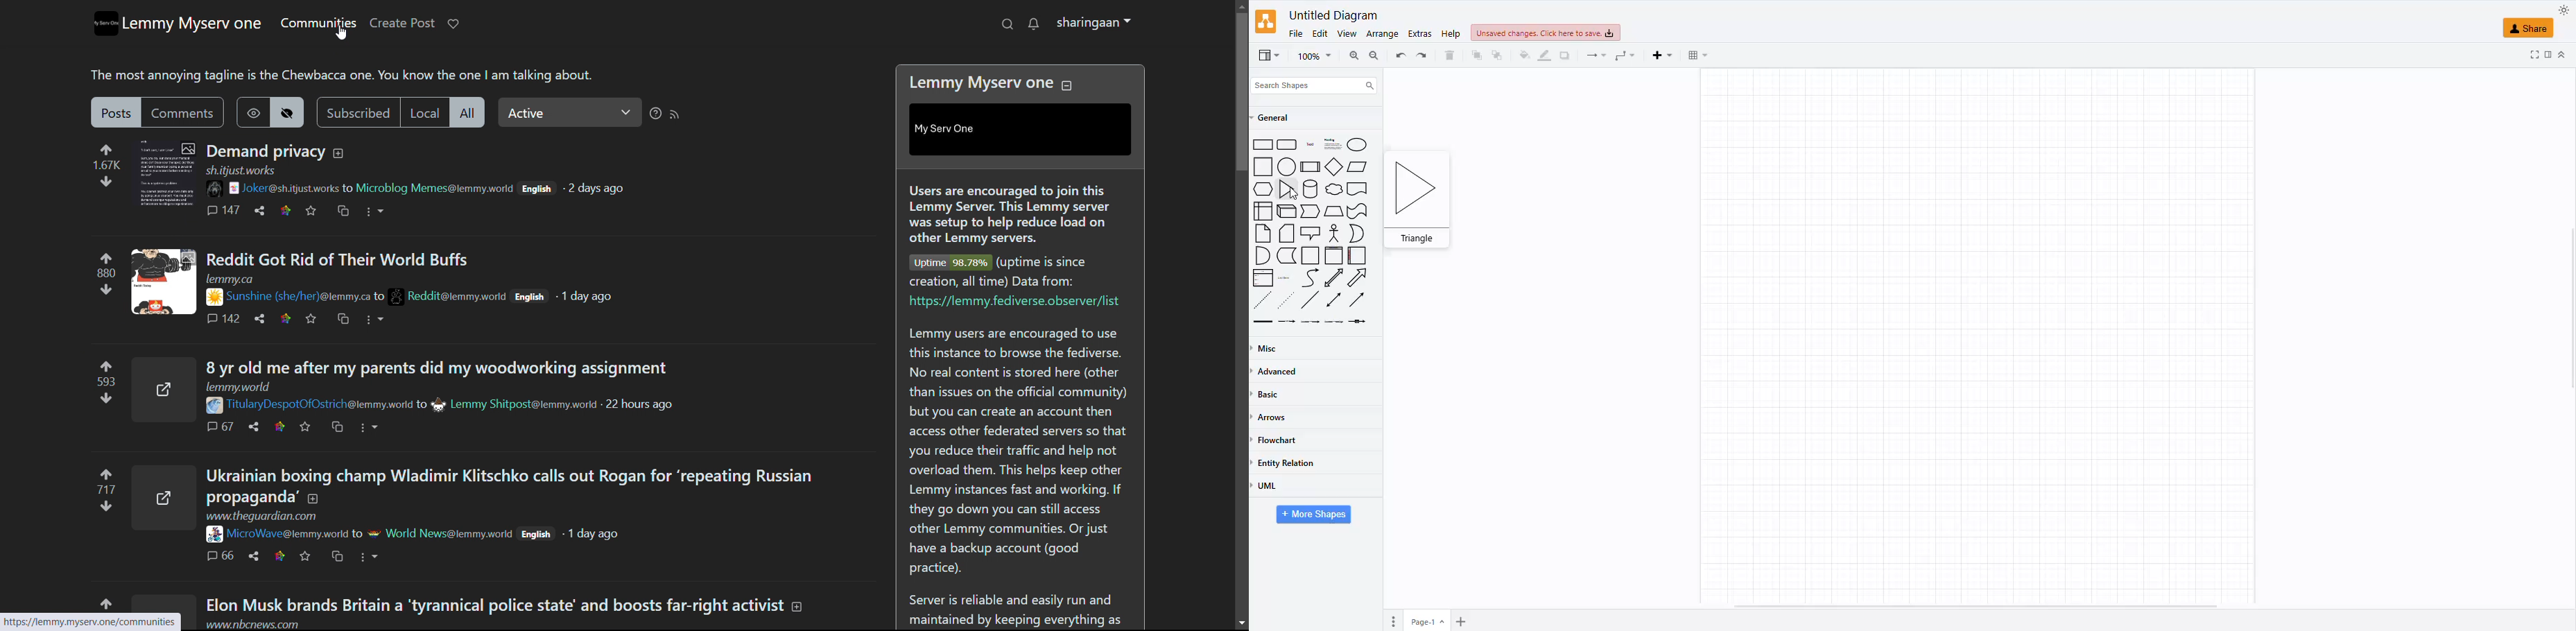  I want to click on downvote, so click(105, 399).